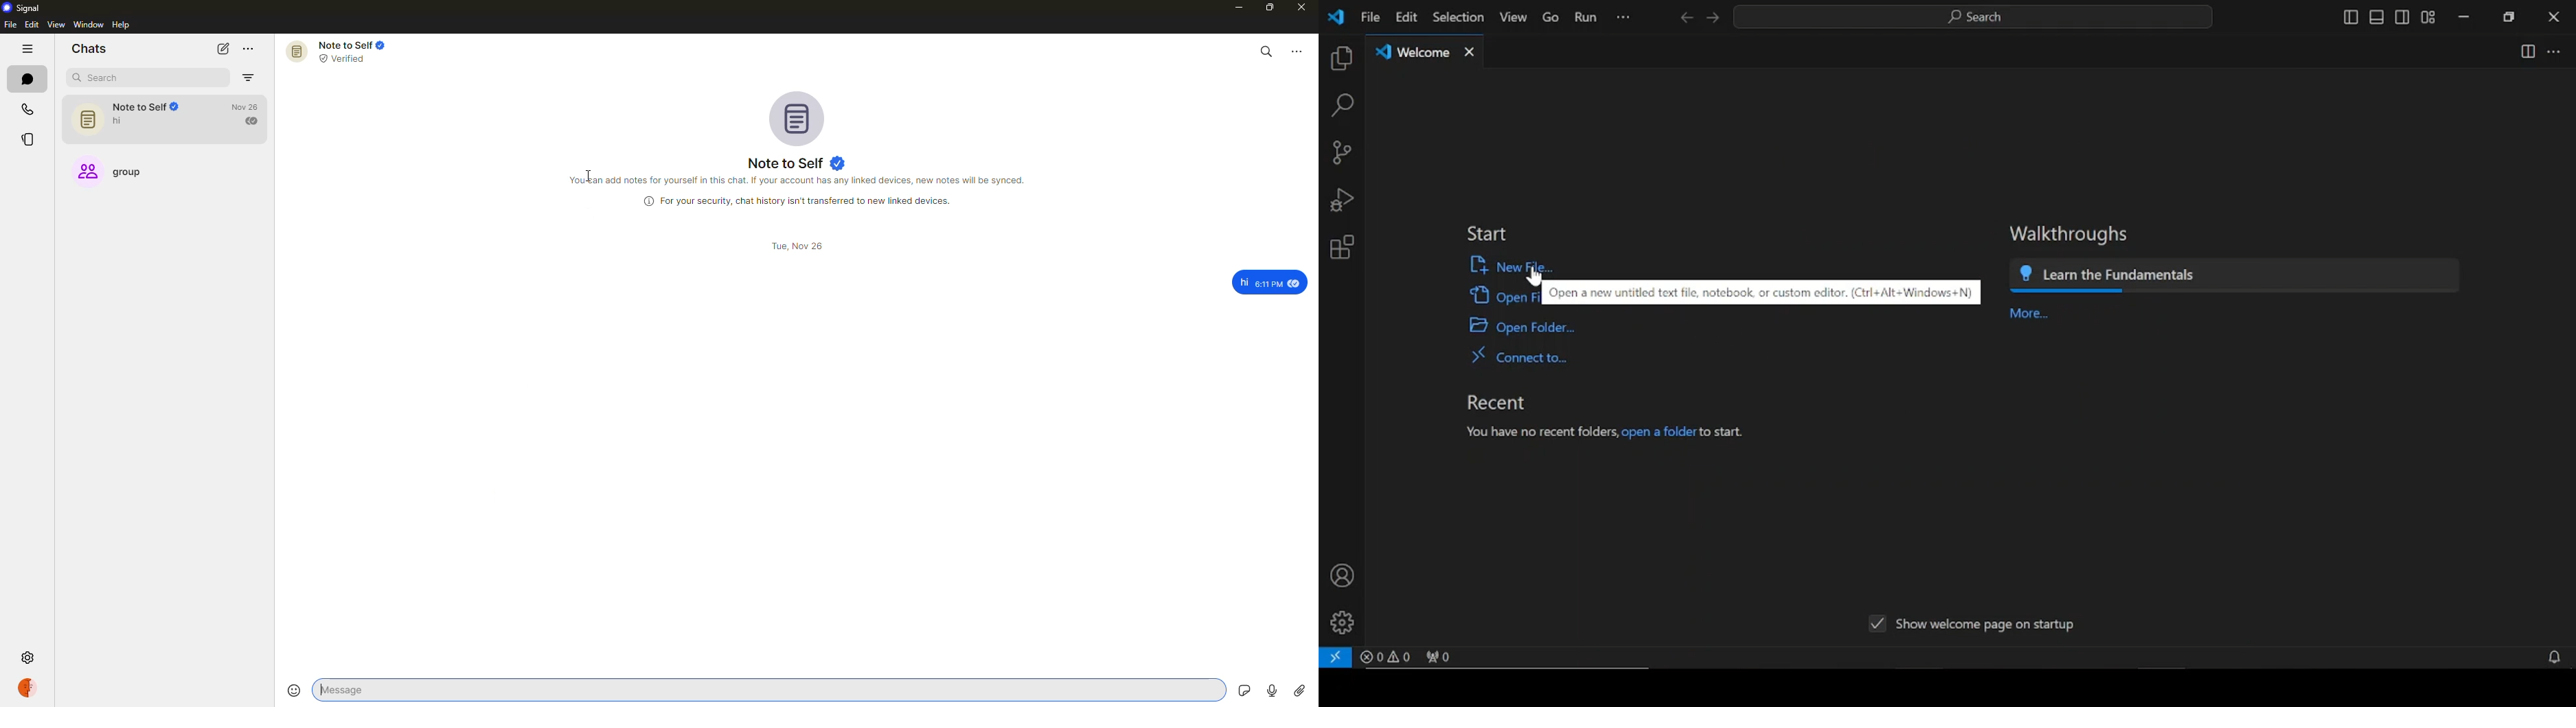 The height and width of the screenshot is (728, 2576). What do you see at coordinates (249, 48) in the screenshot?
I see `more` at bounding box center [249, 48].